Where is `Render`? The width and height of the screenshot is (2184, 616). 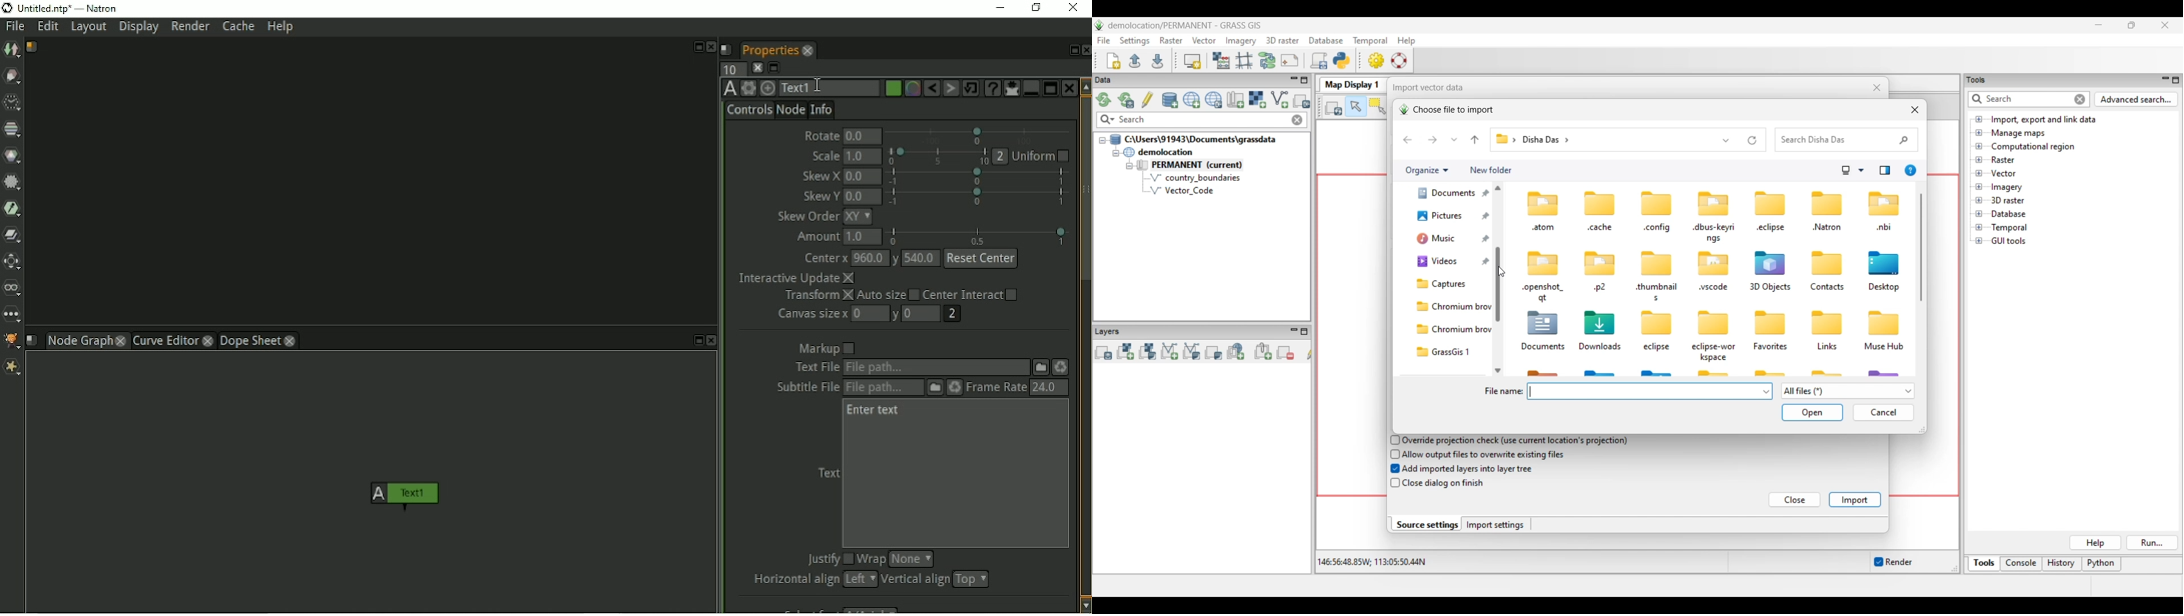 Render is located at coordinates (190, 26).